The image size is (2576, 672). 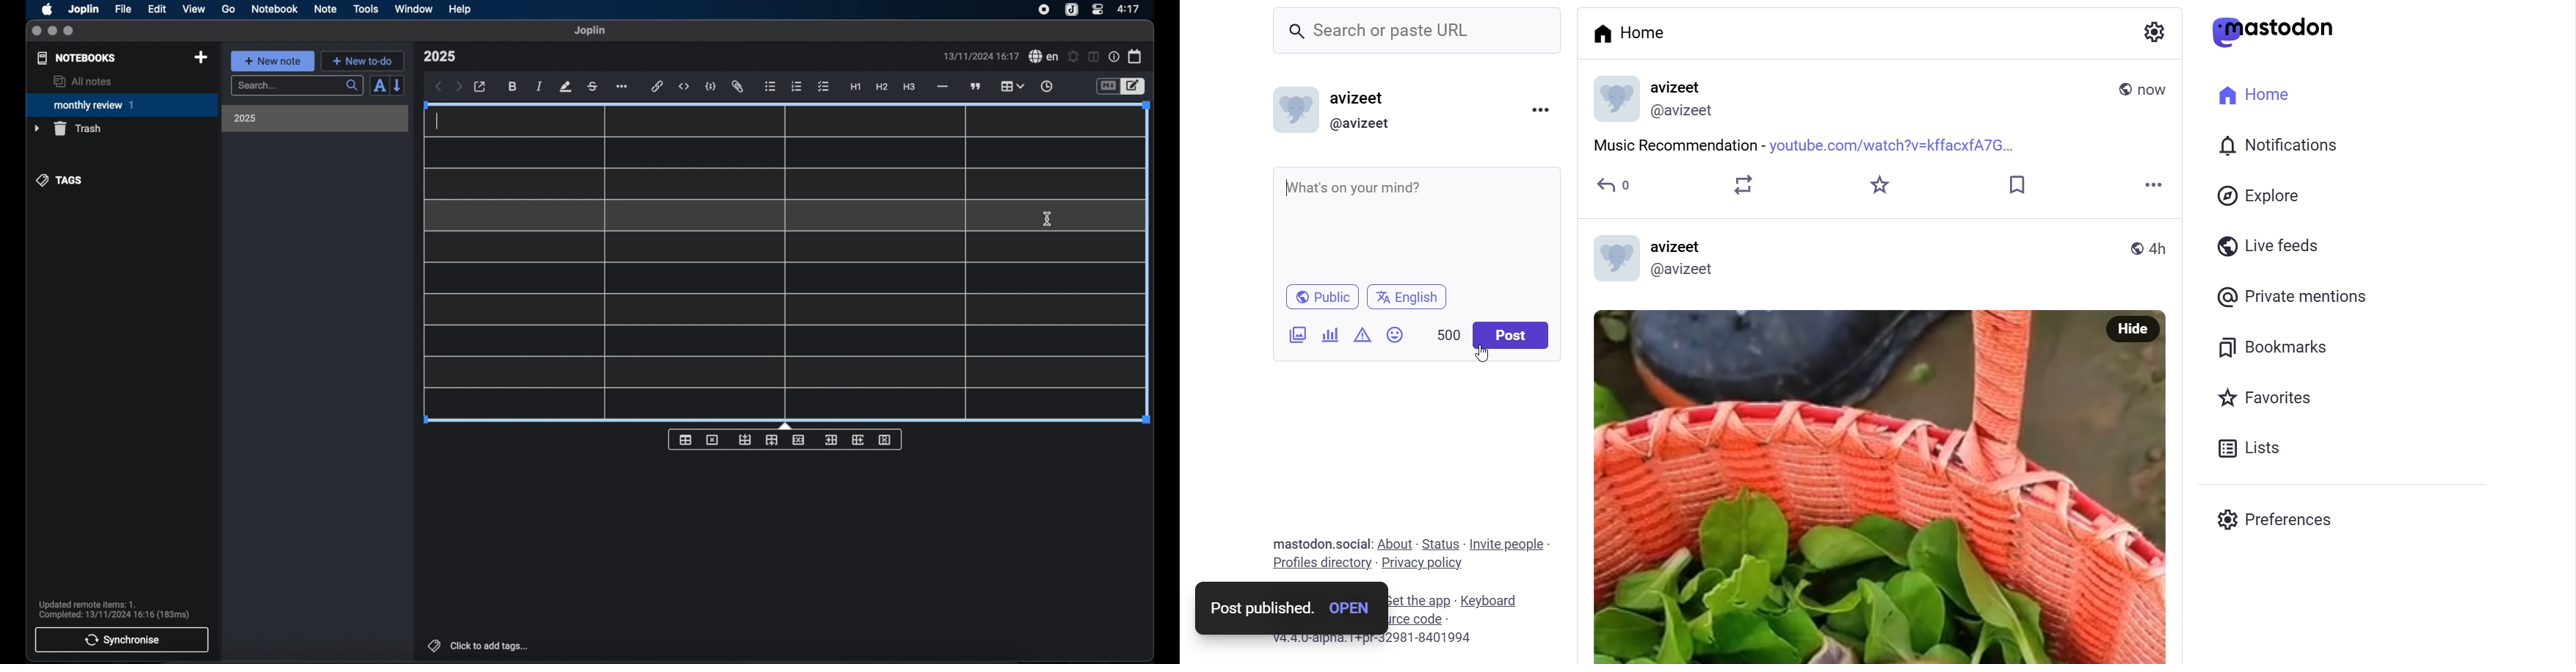 I want to click on insert time, so click(x=1046, y=87).